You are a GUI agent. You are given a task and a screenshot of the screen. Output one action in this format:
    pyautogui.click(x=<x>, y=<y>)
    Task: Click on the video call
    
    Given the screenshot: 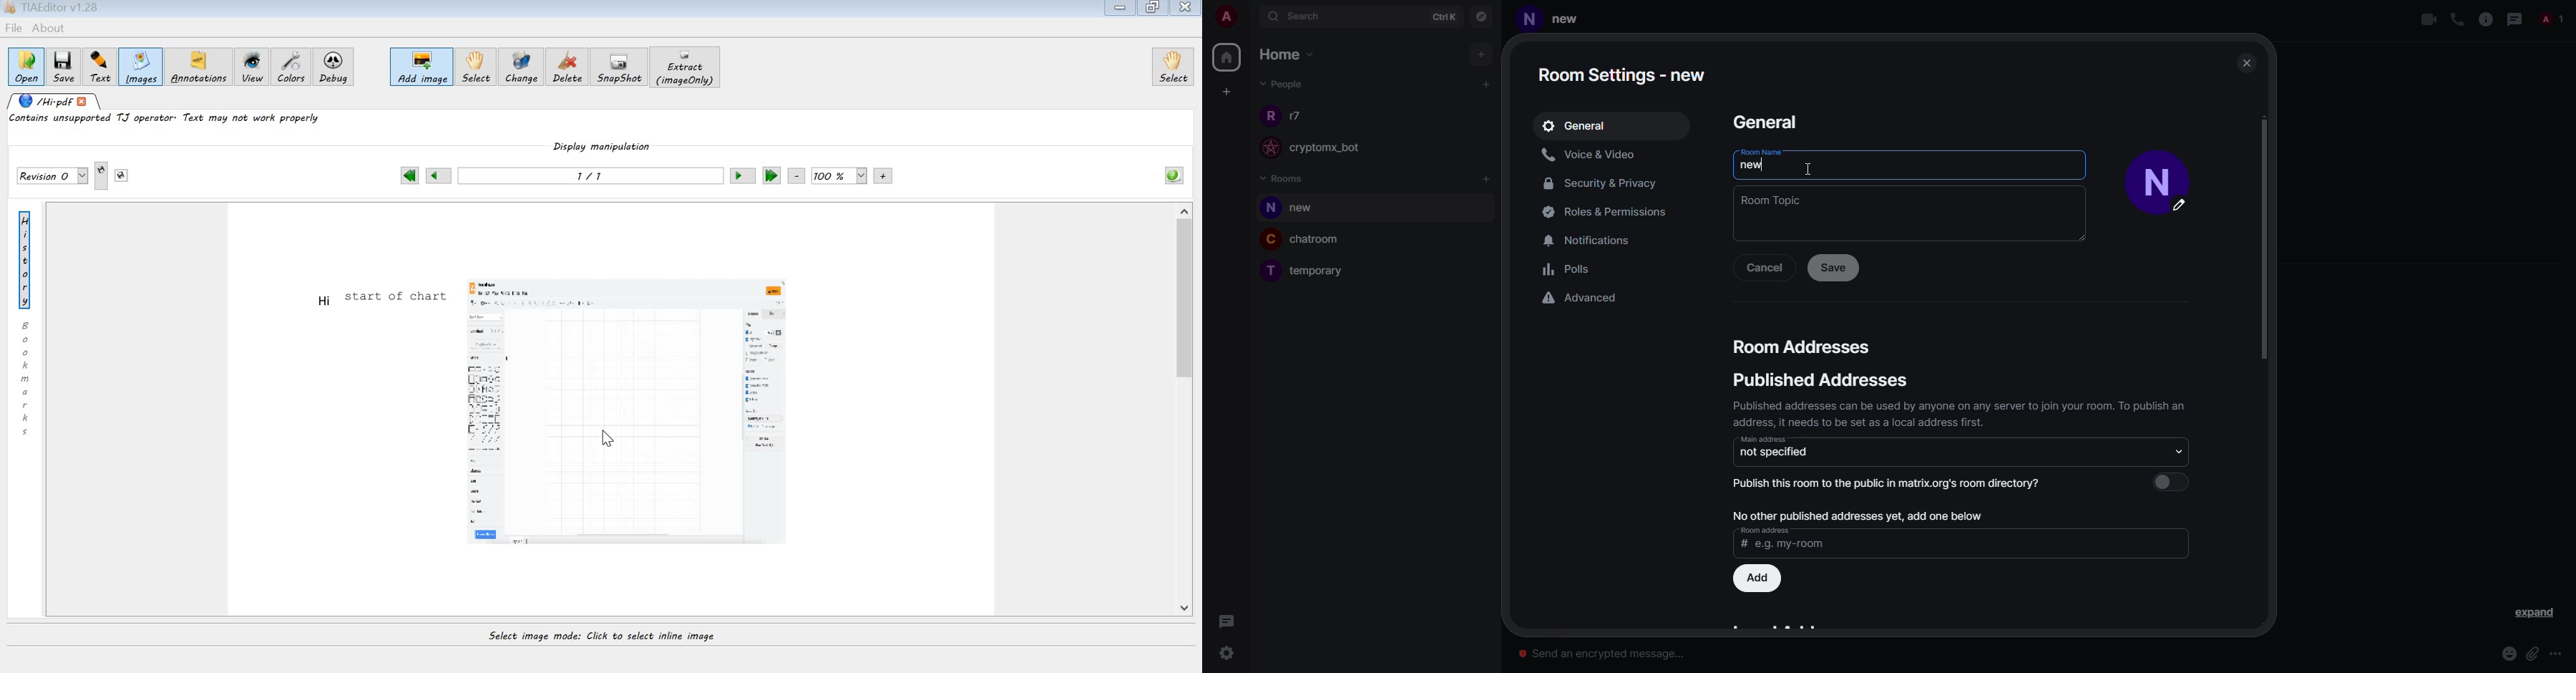 What is the action you would take?
    pyautogui.click(x=2427, y=19)
    